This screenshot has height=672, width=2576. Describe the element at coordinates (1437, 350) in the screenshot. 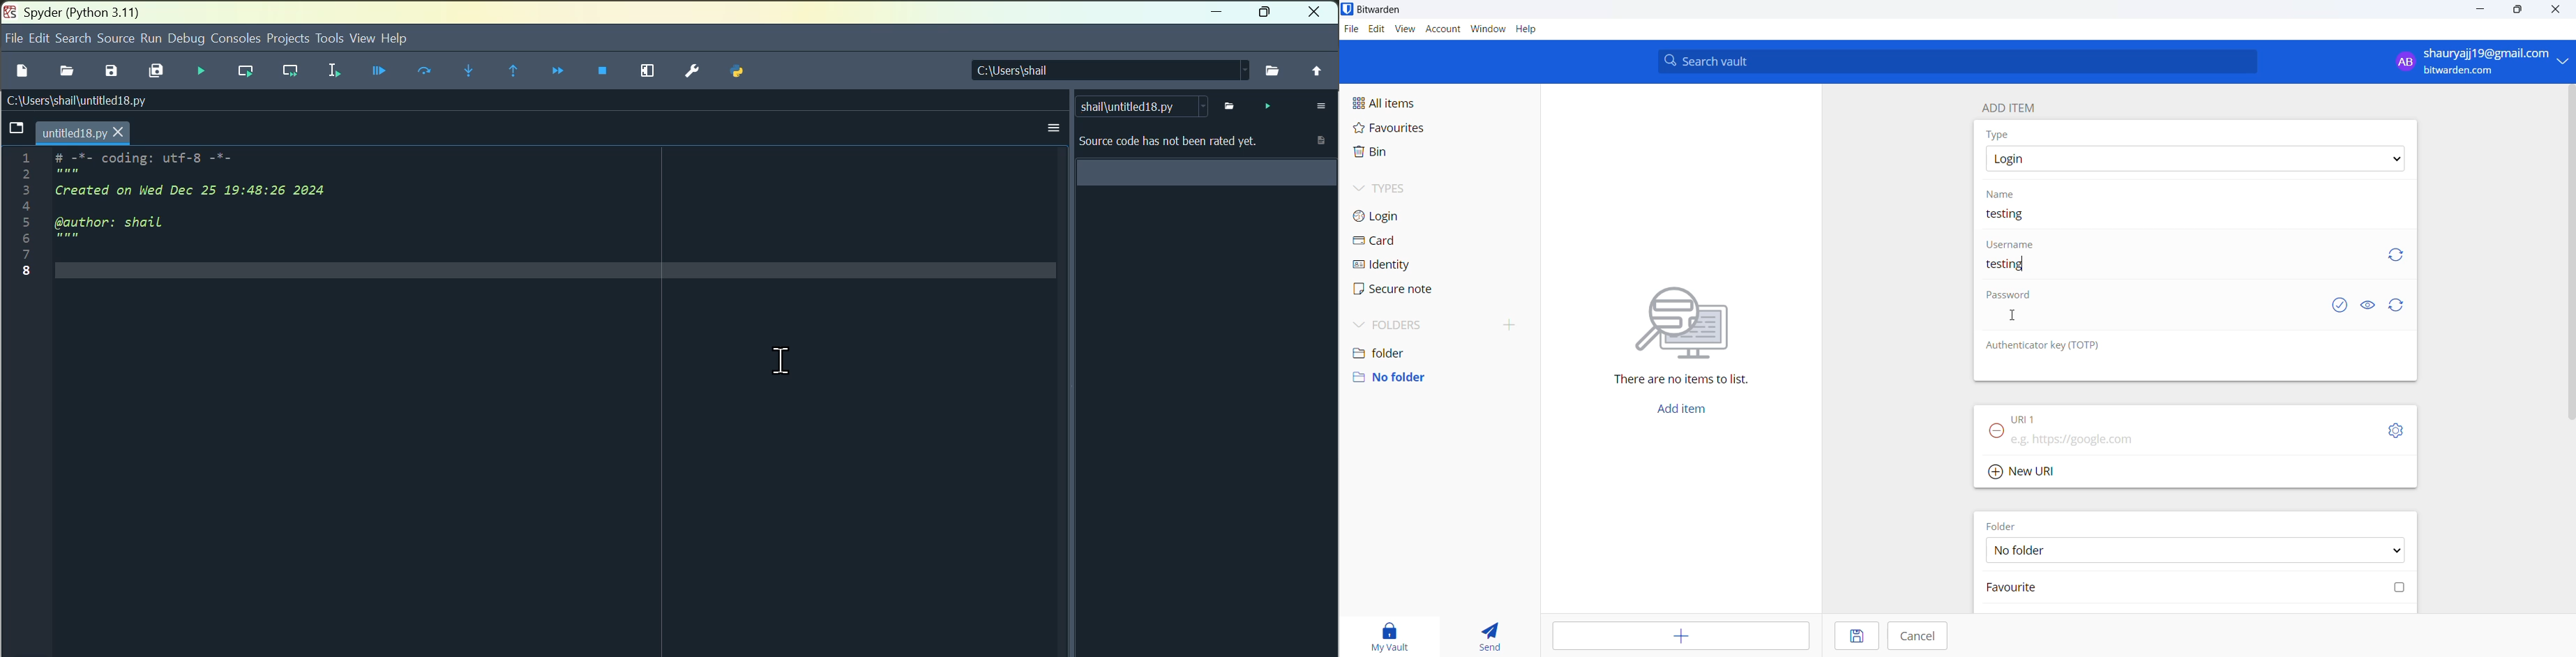

I see `folder` at that location.